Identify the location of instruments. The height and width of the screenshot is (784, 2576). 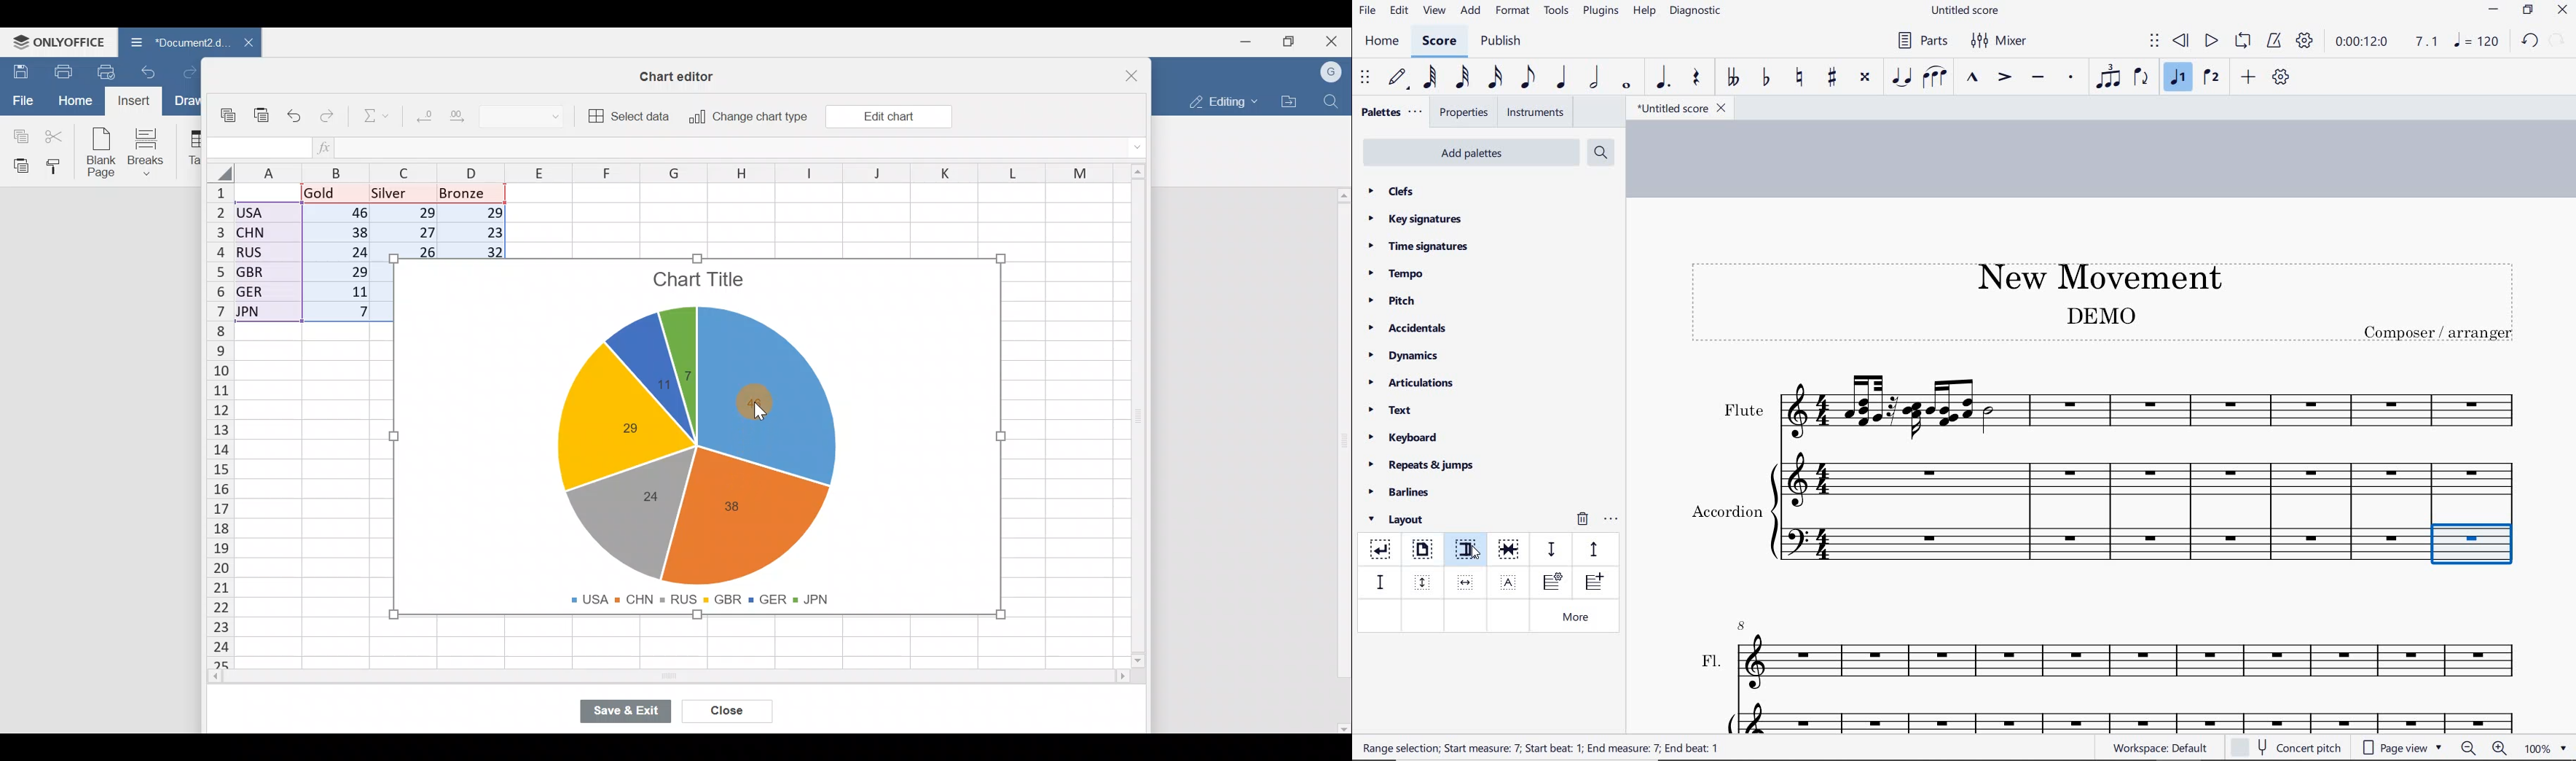
(1533, 113).